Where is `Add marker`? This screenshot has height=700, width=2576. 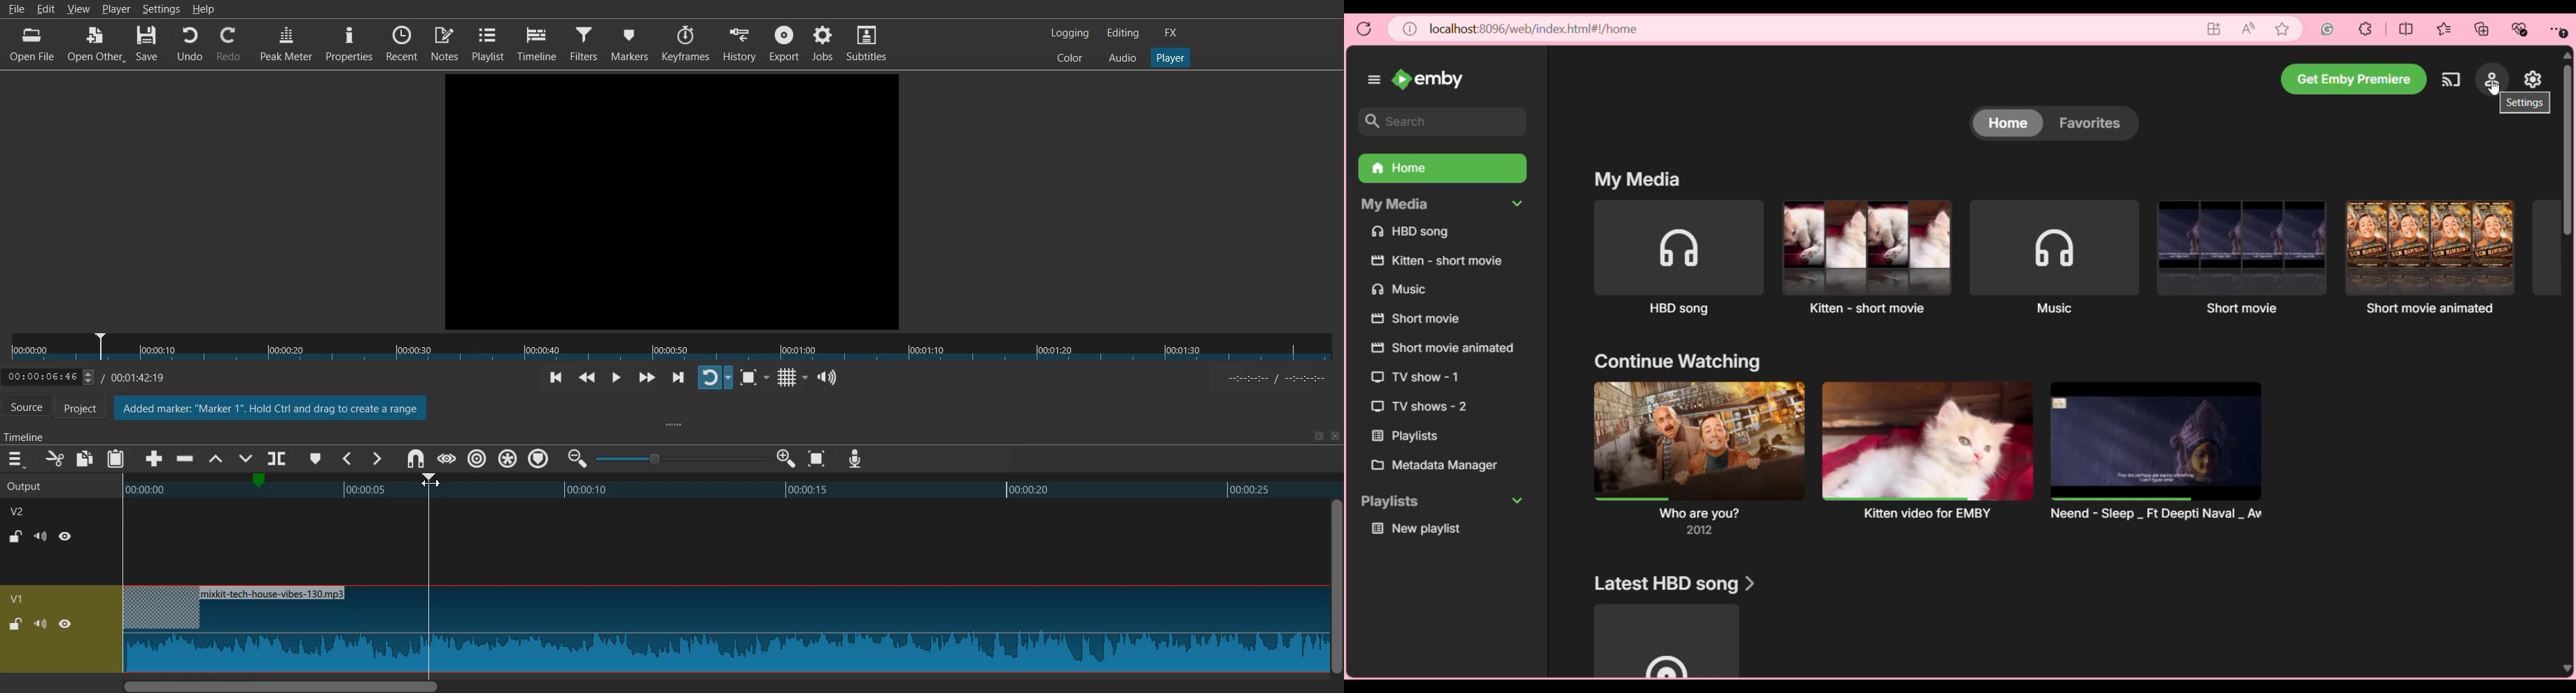 Add marker is located at coordinates (316, 458).